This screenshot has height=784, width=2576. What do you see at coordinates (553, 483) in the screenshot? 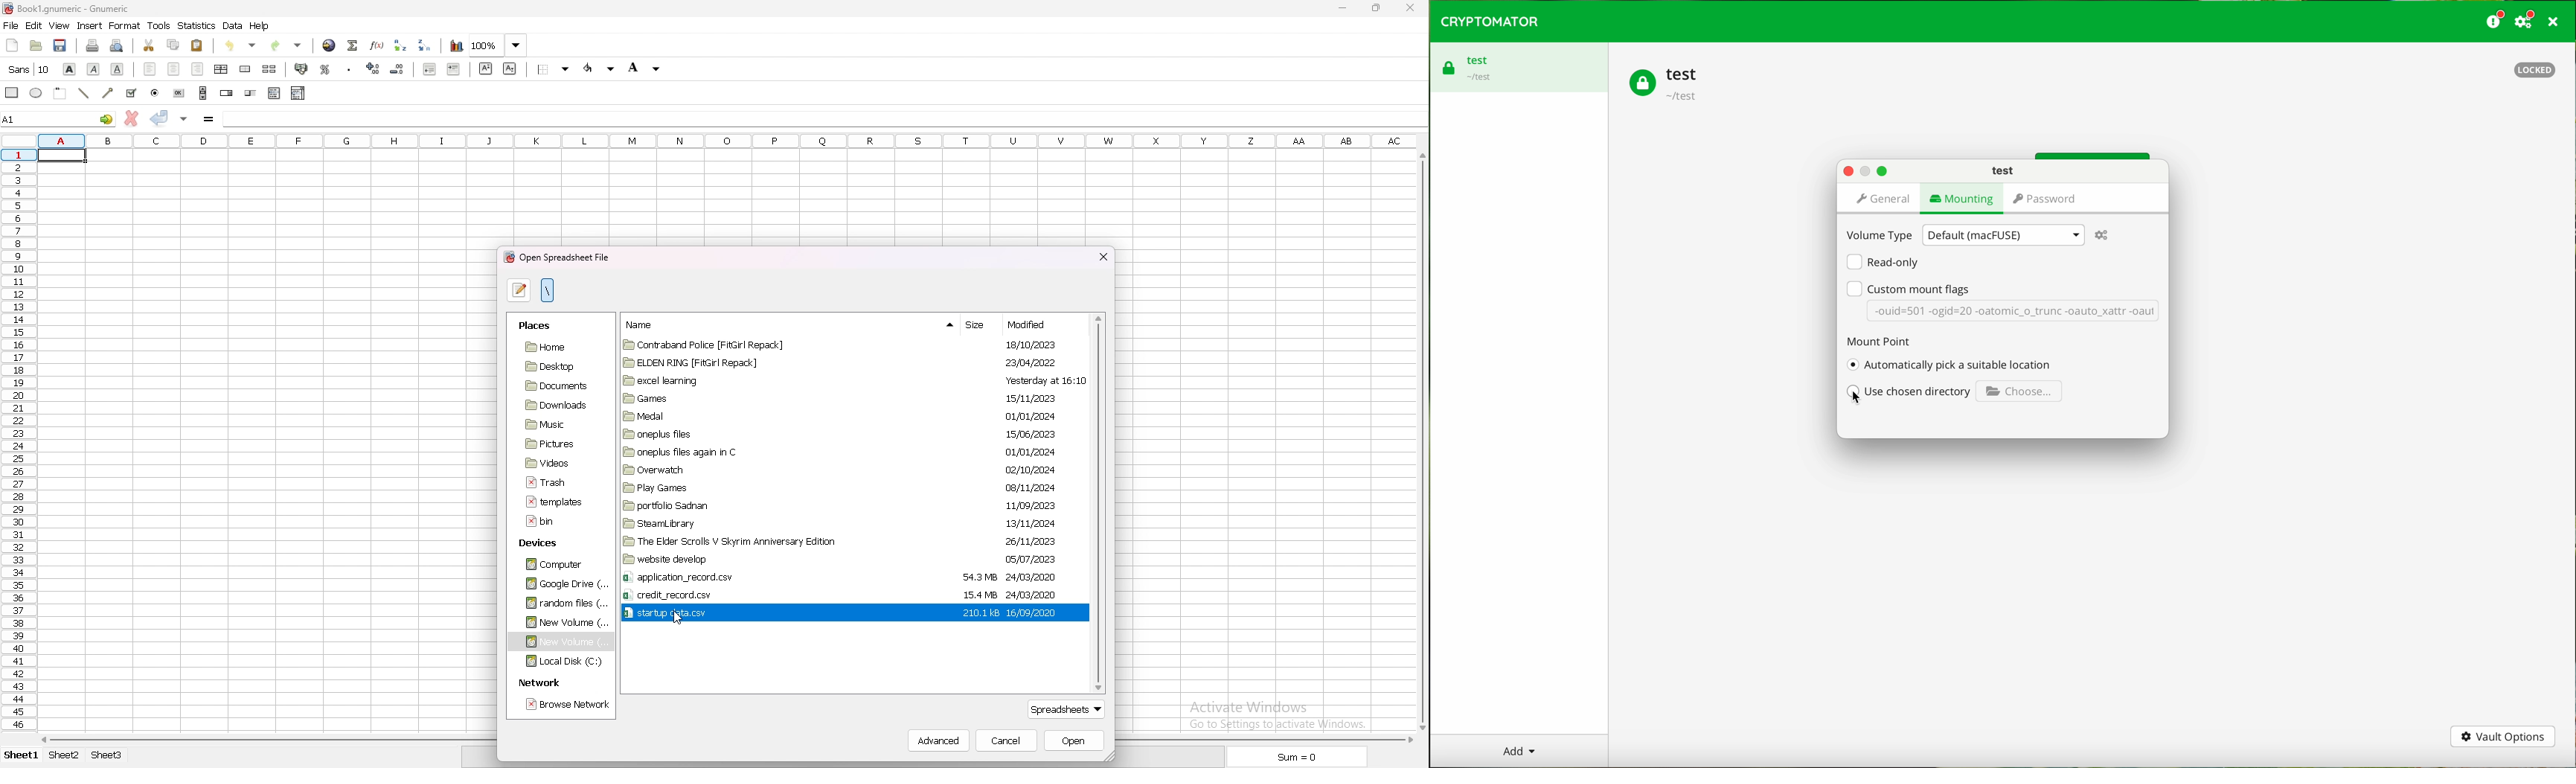
I see `file` at bounding box center [553, 483].